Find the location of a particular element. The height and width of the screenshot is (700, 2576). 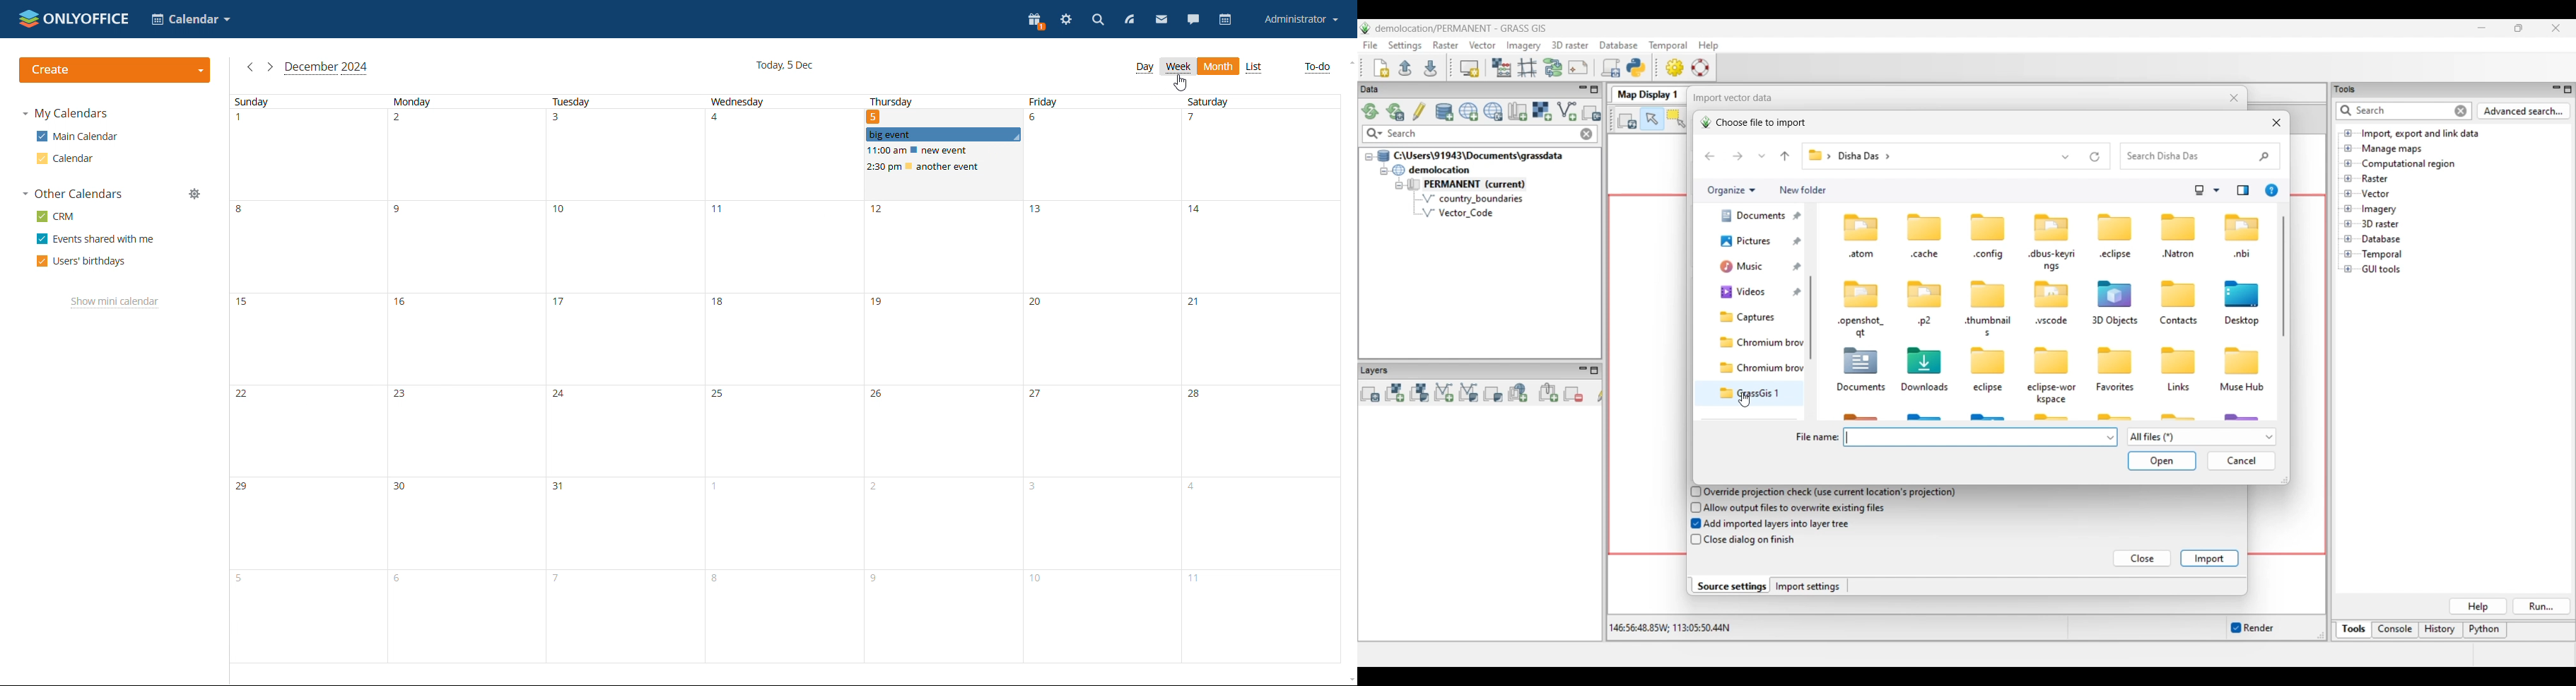

Double click to see files under Database is located at coordinates (2381, 239).